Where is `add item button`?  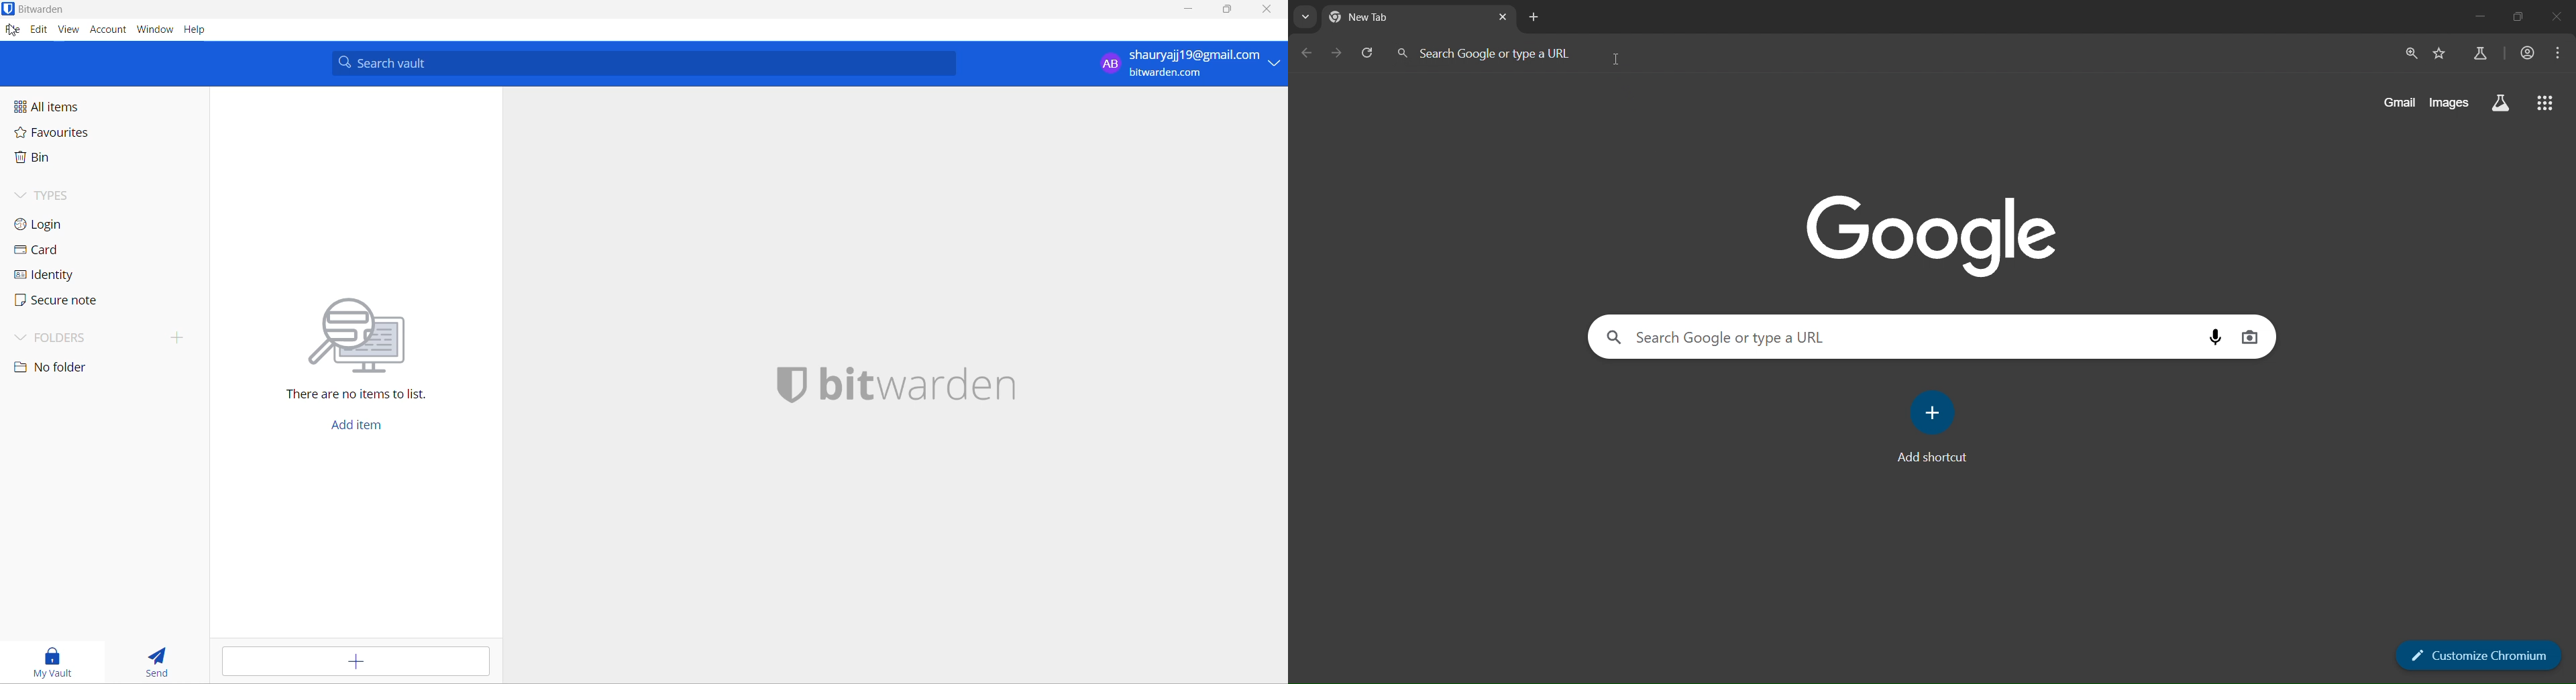 add item button is located at coordinates (360, 428).